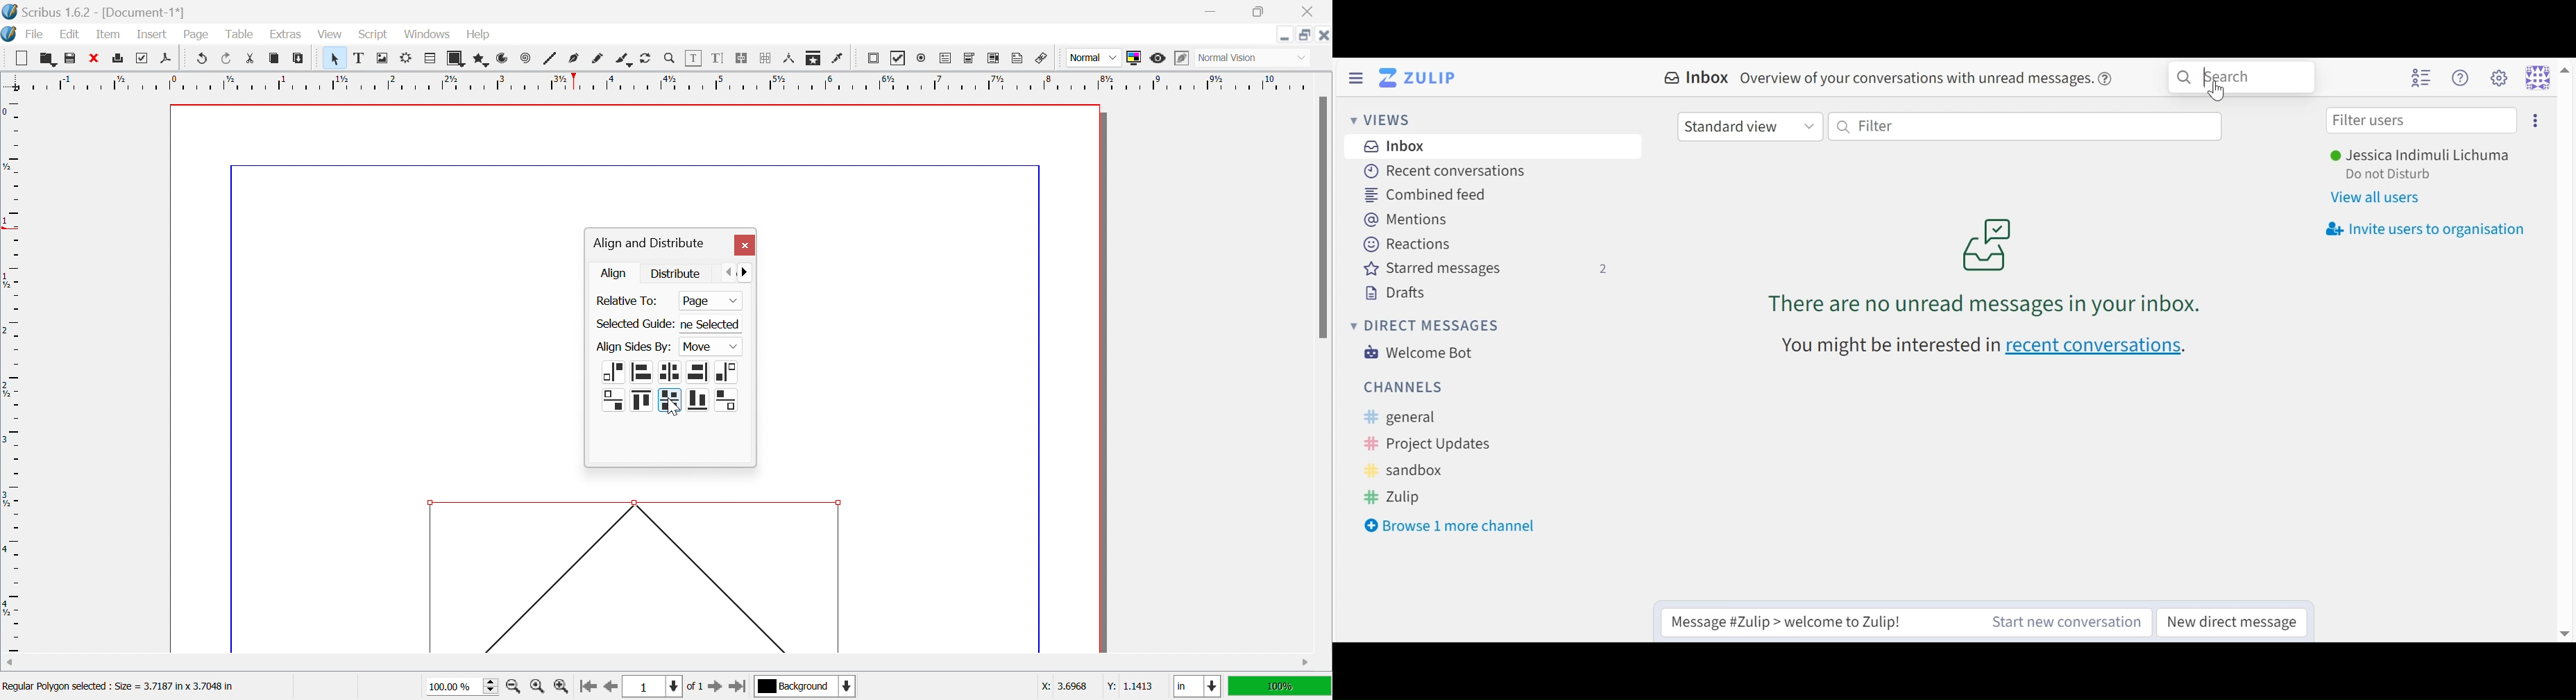  I want to click on Close, so click(1311, 12).